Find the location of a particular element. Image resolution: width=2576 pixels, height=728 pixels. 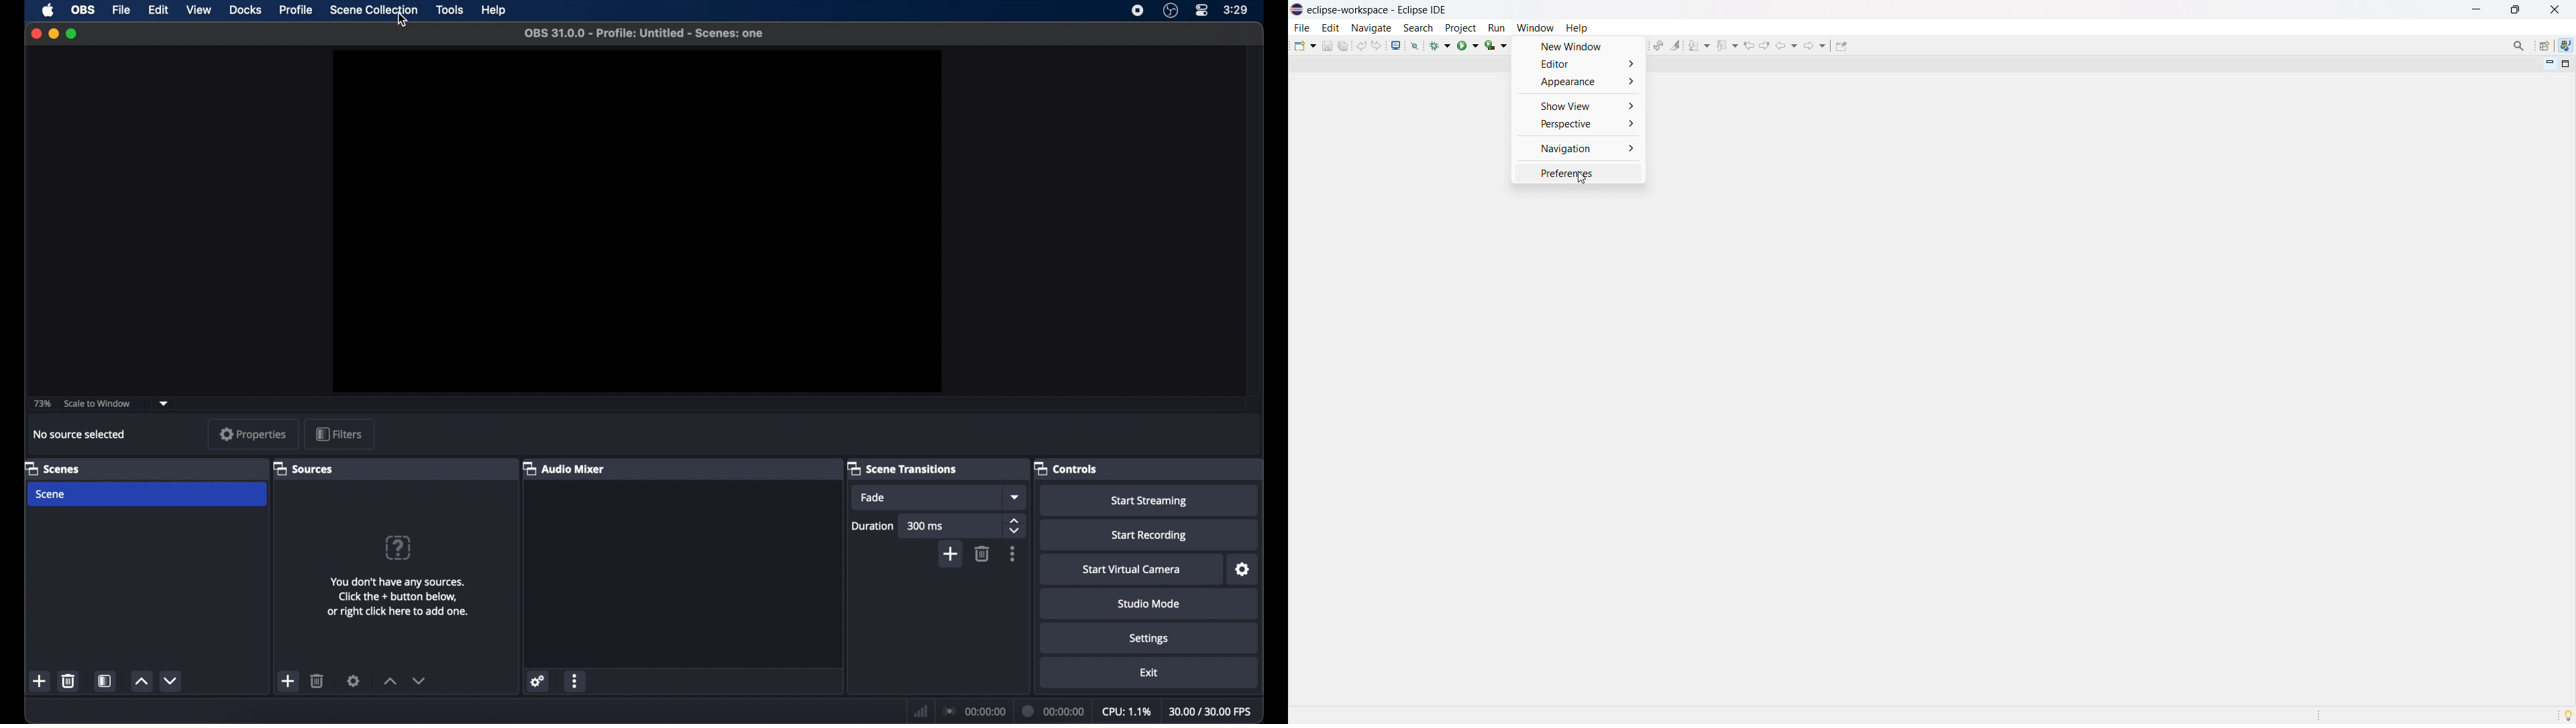

file is located at coordinates (121, 9).